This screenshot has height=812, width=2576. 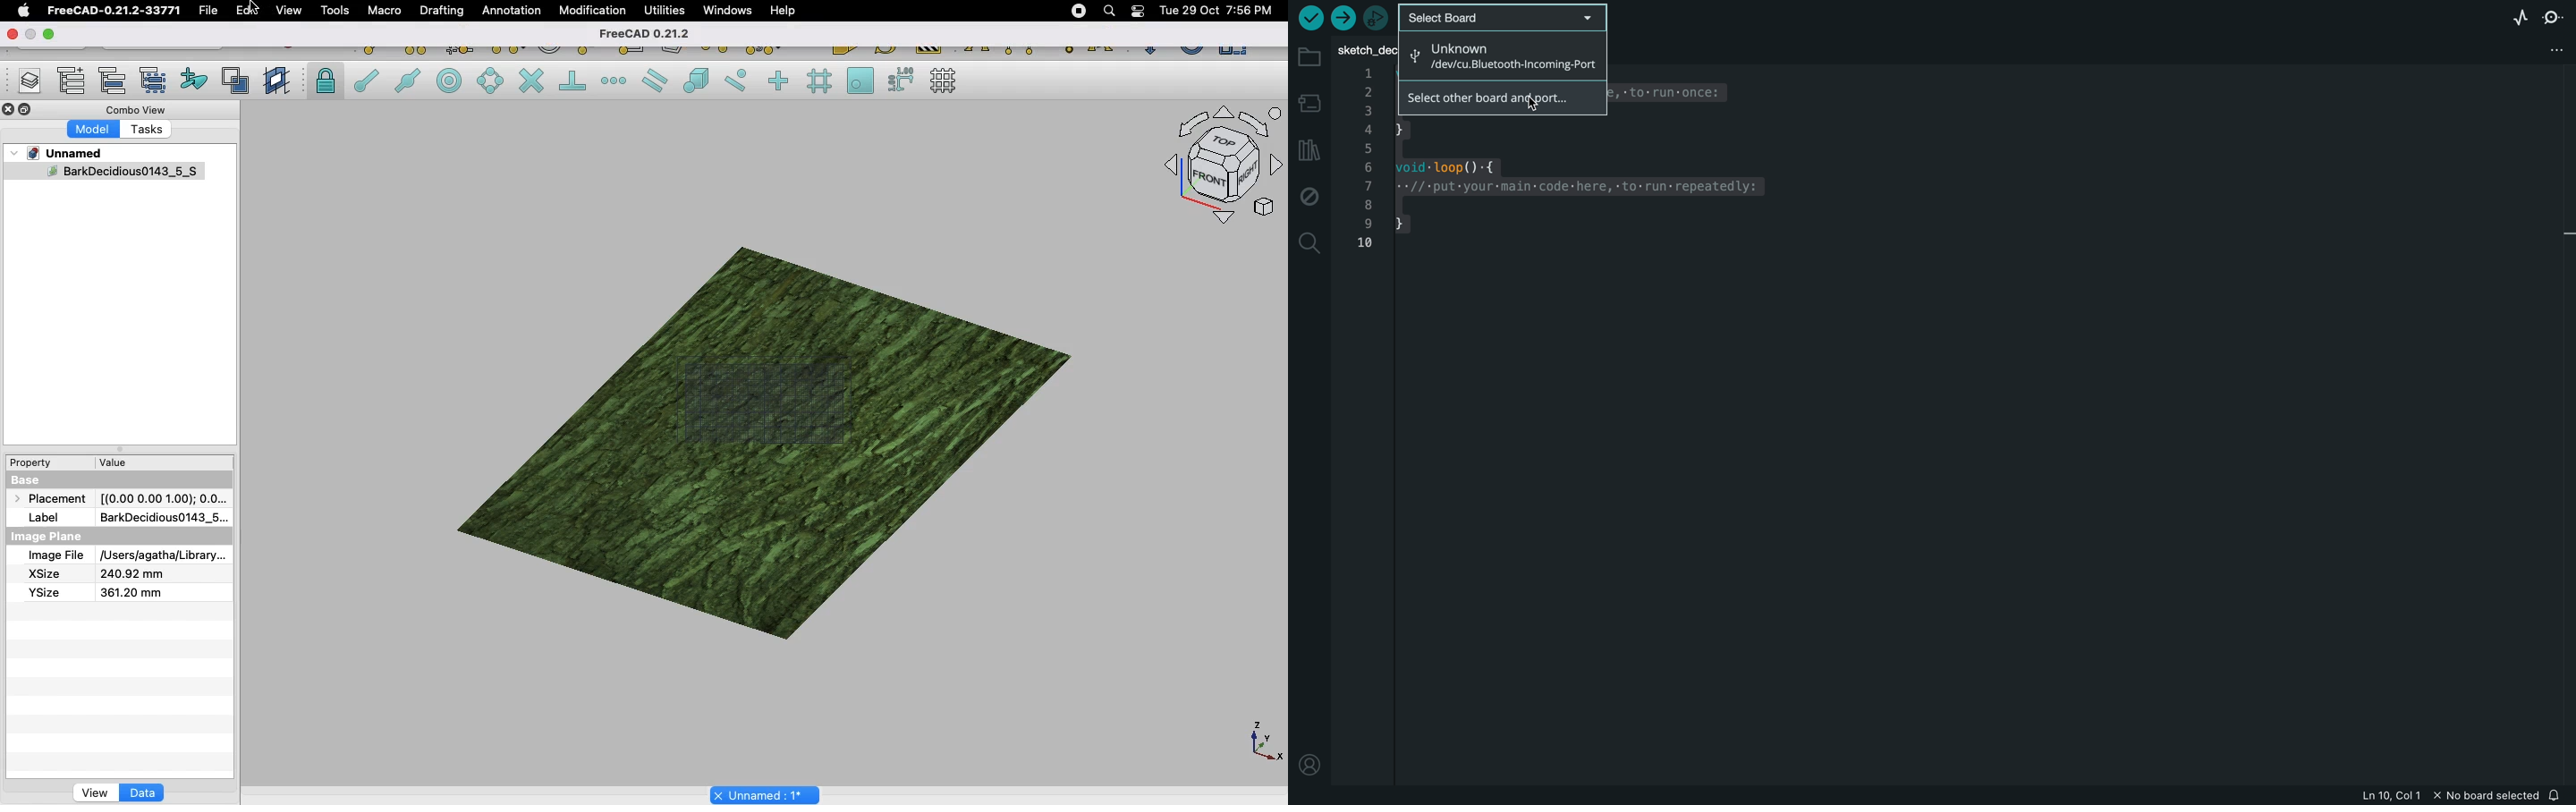 I want to click on Navigation styles, so click(x=1222, y=168).